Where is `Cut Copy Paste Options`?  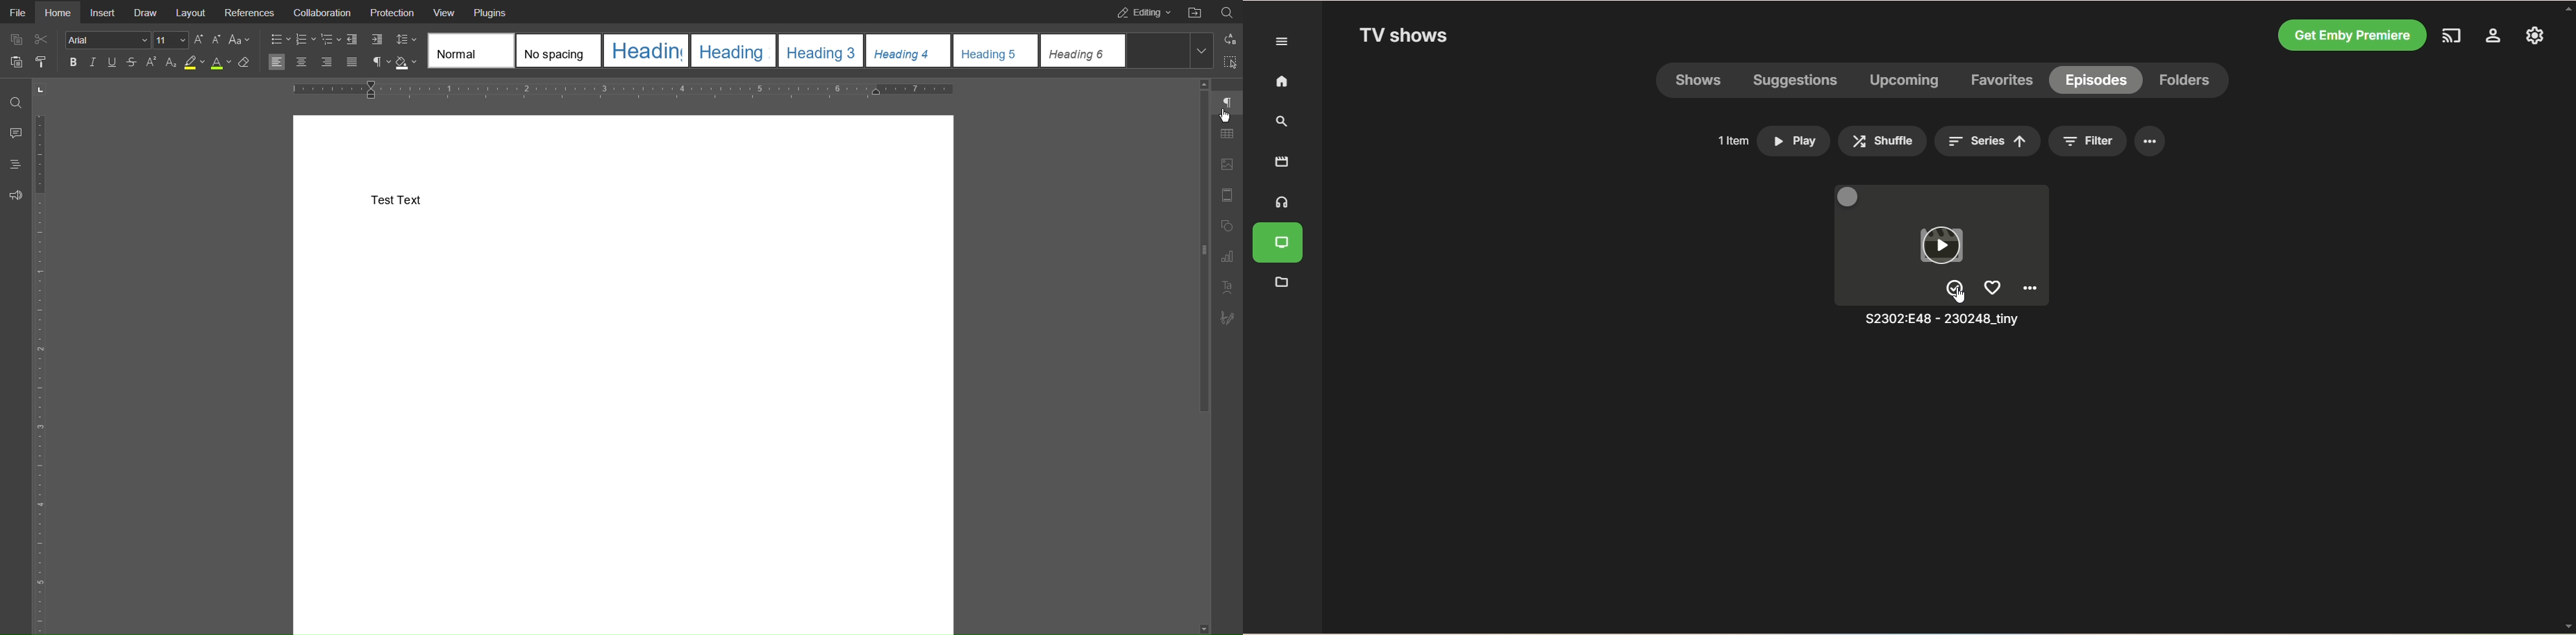
Cut Copy Paste Options is located at coordinates (28, 53).